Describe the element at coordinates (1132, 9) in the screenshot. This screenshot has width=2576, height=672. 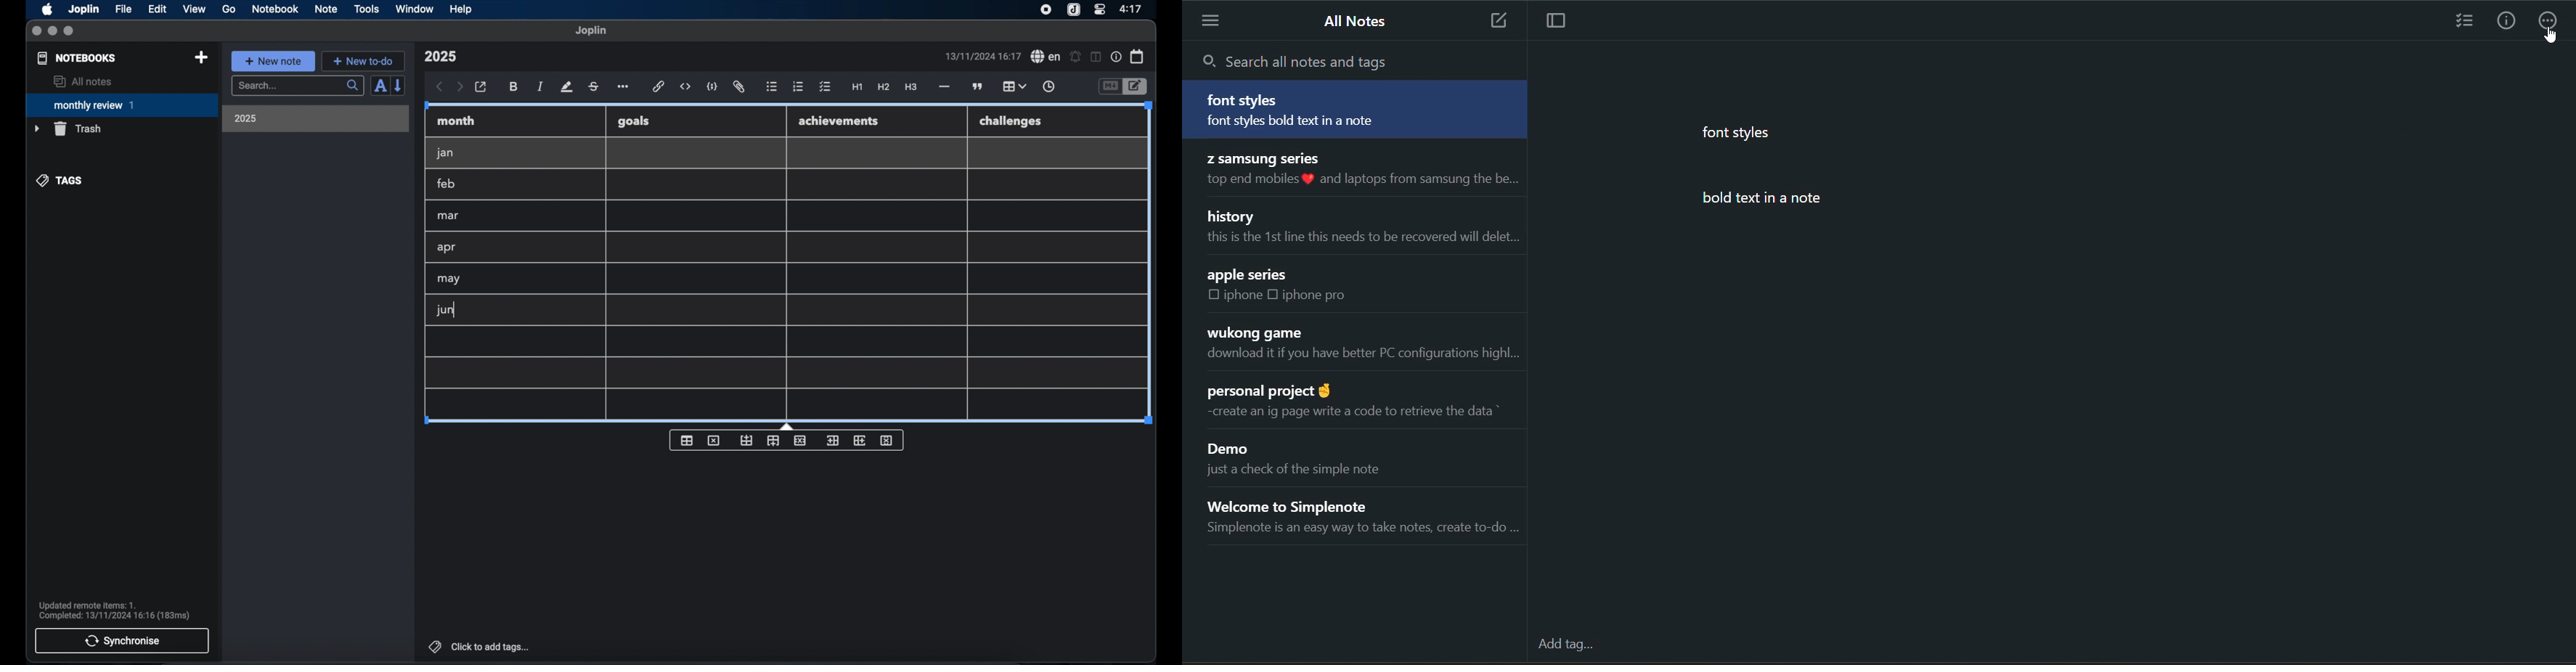
I see `time` at that location.